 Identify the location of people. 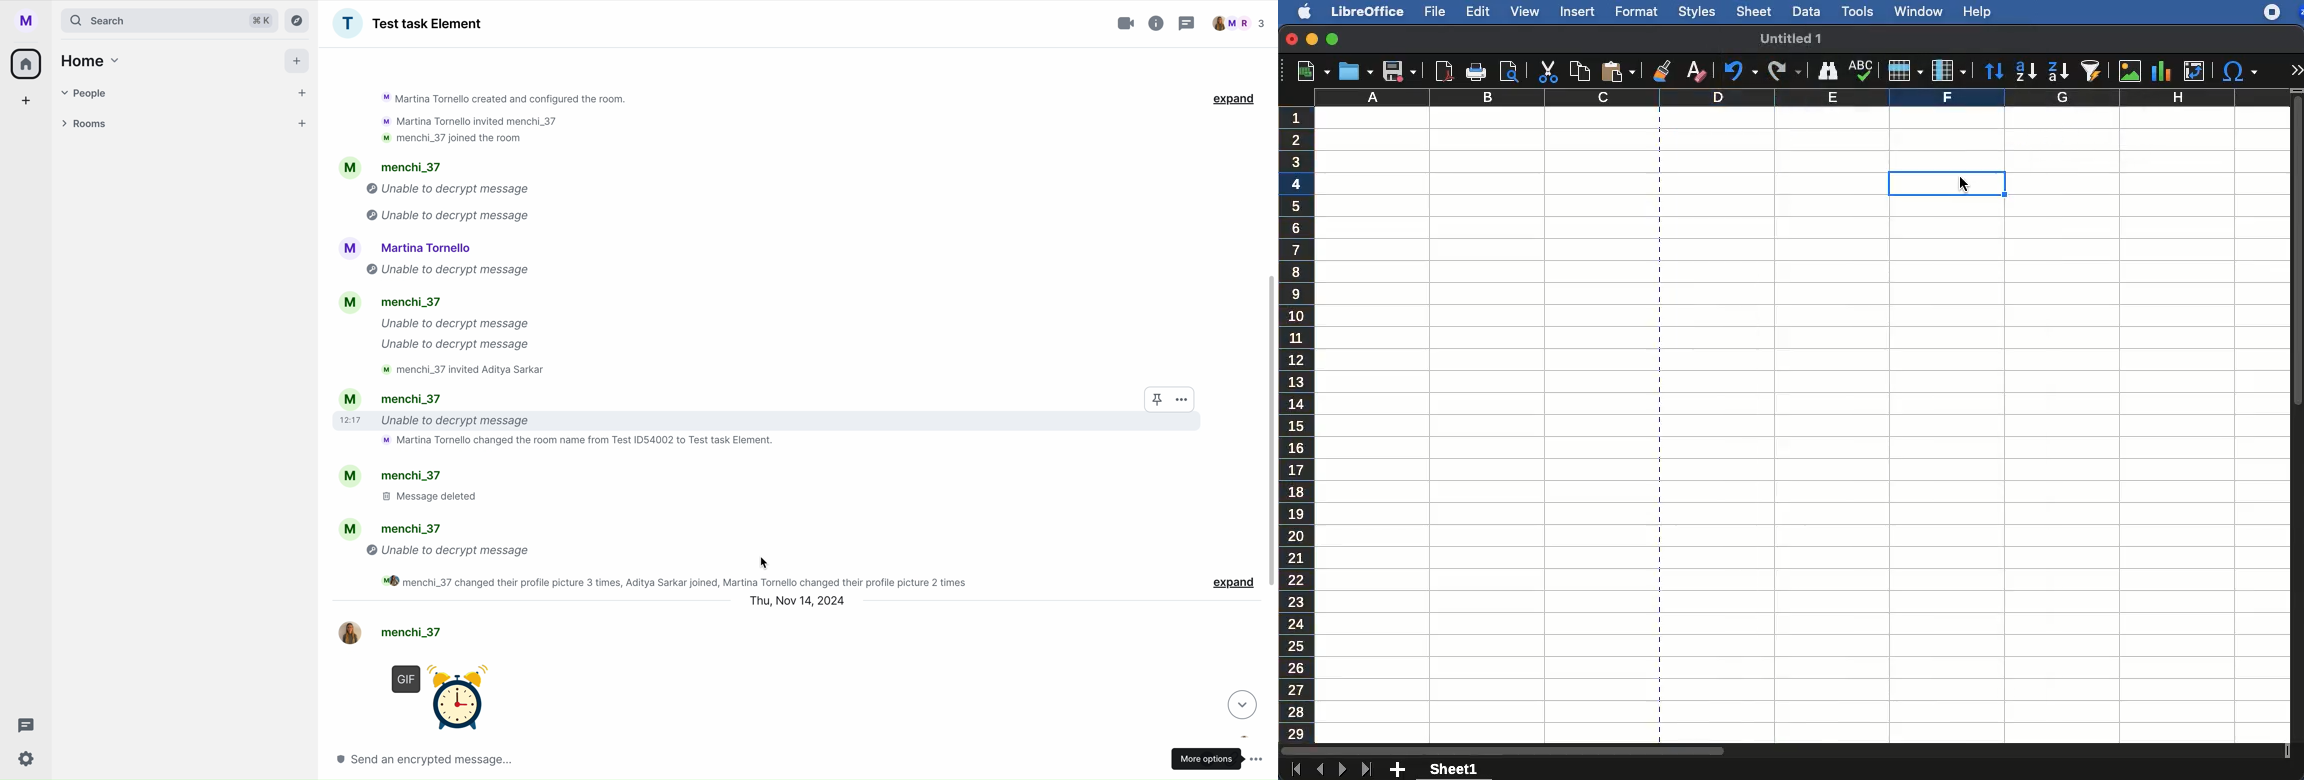
(1238, 24).